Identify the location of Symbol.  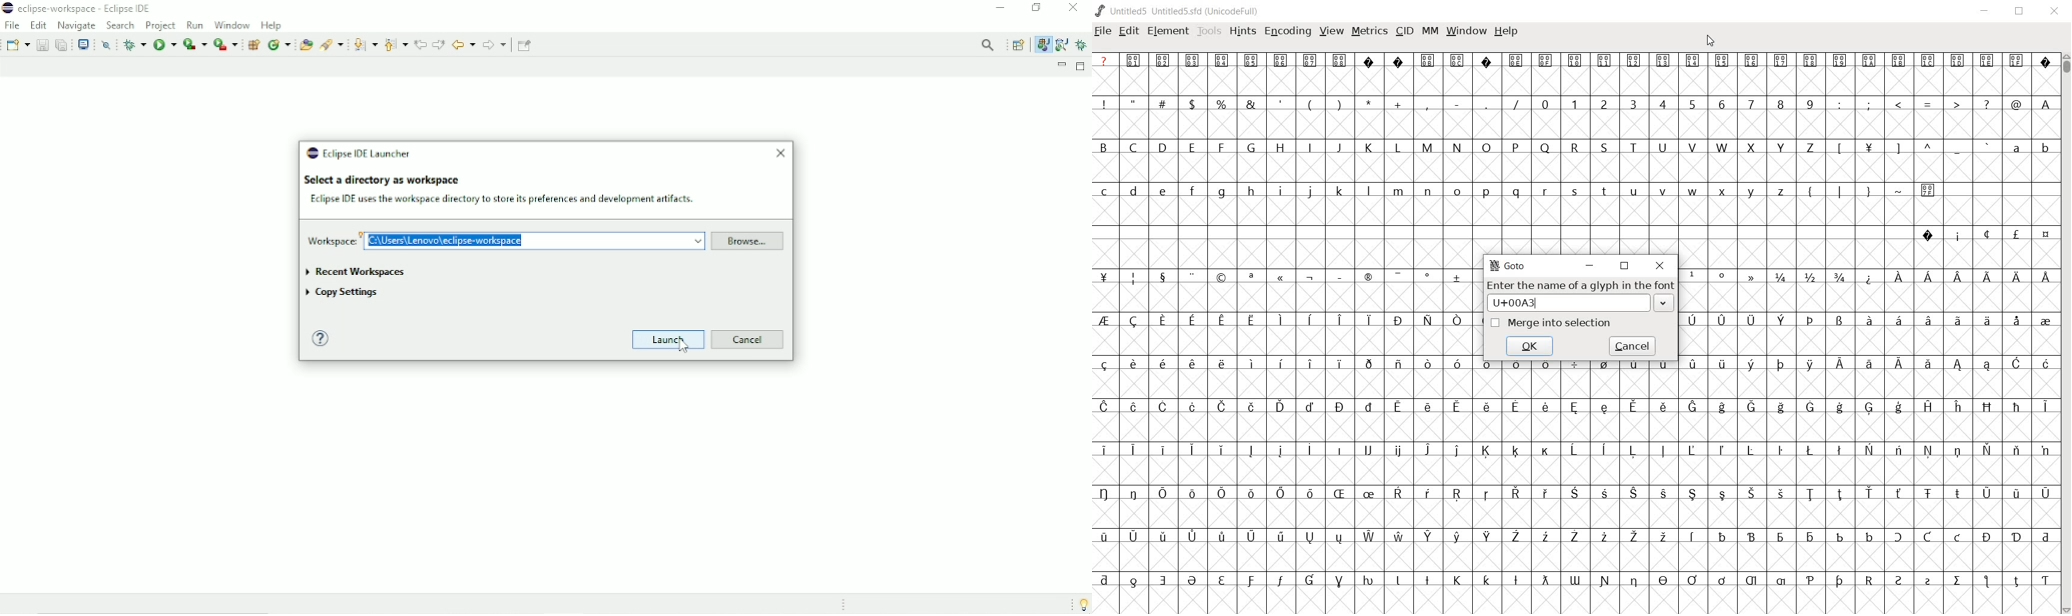
(2045, 365).